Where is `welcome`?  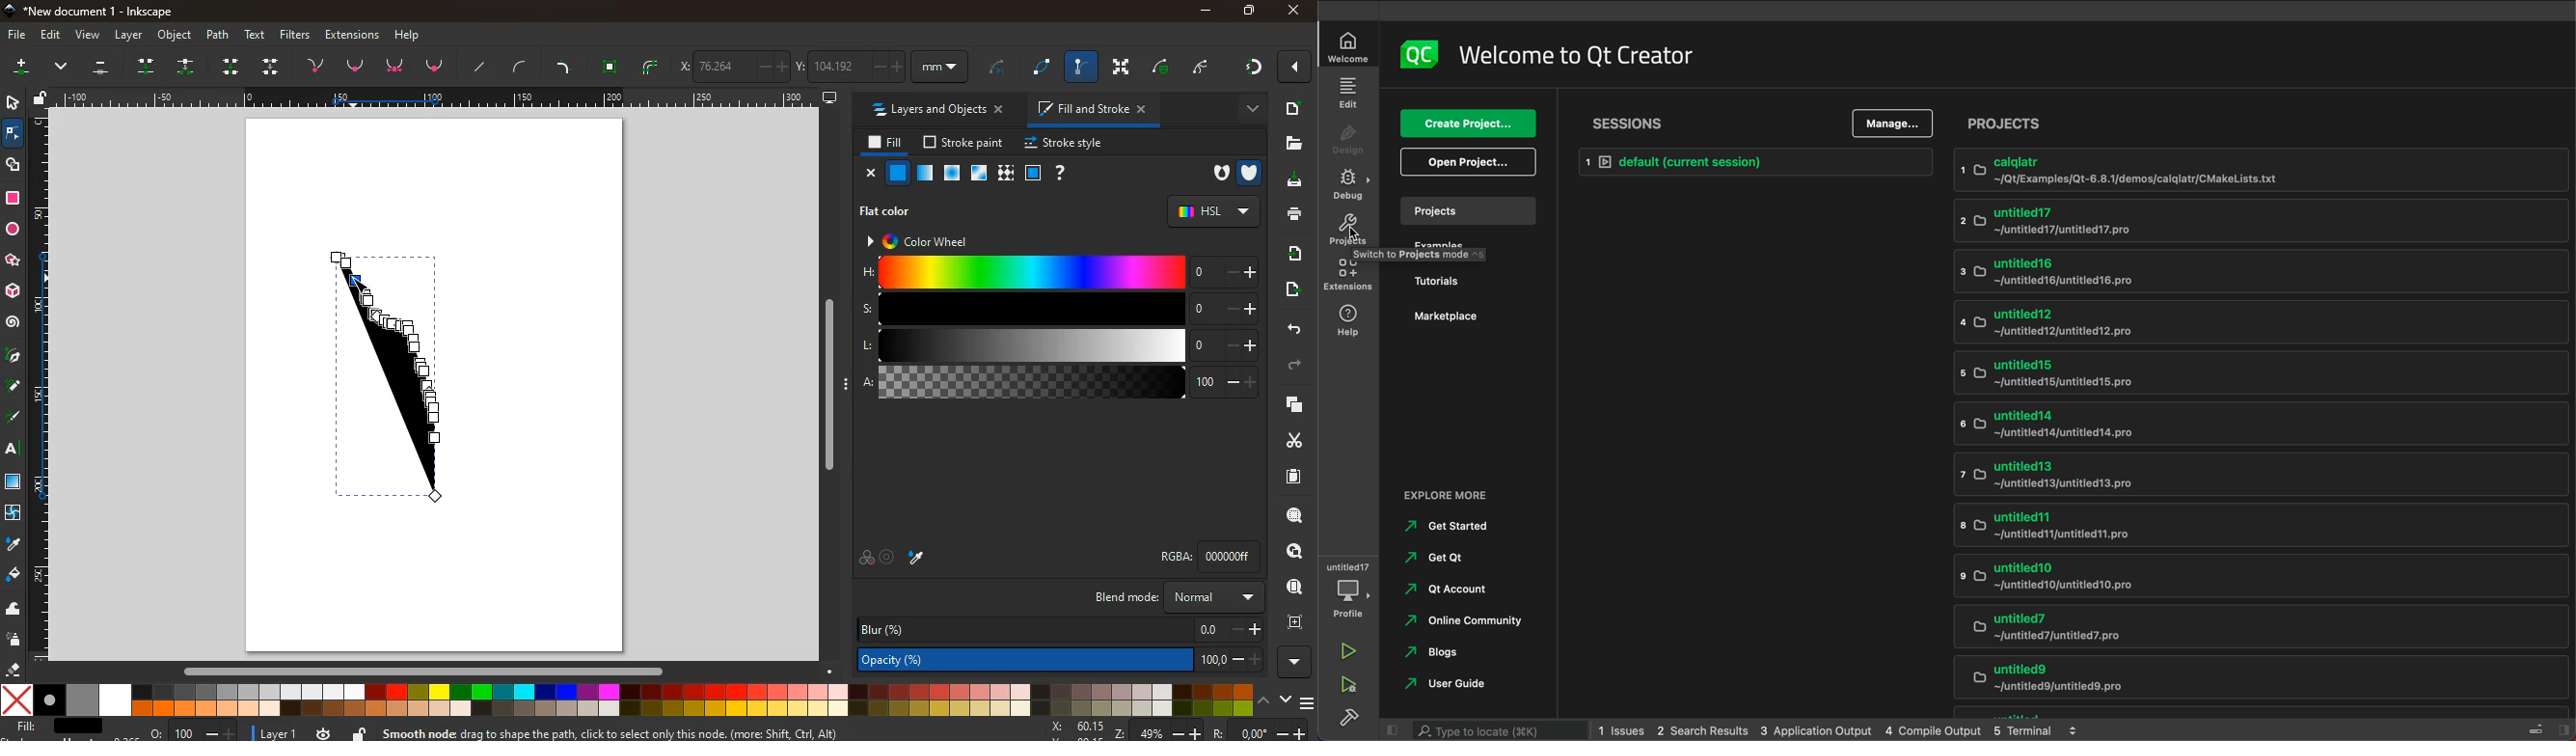 welcome is located at coordinates (1349, 46).